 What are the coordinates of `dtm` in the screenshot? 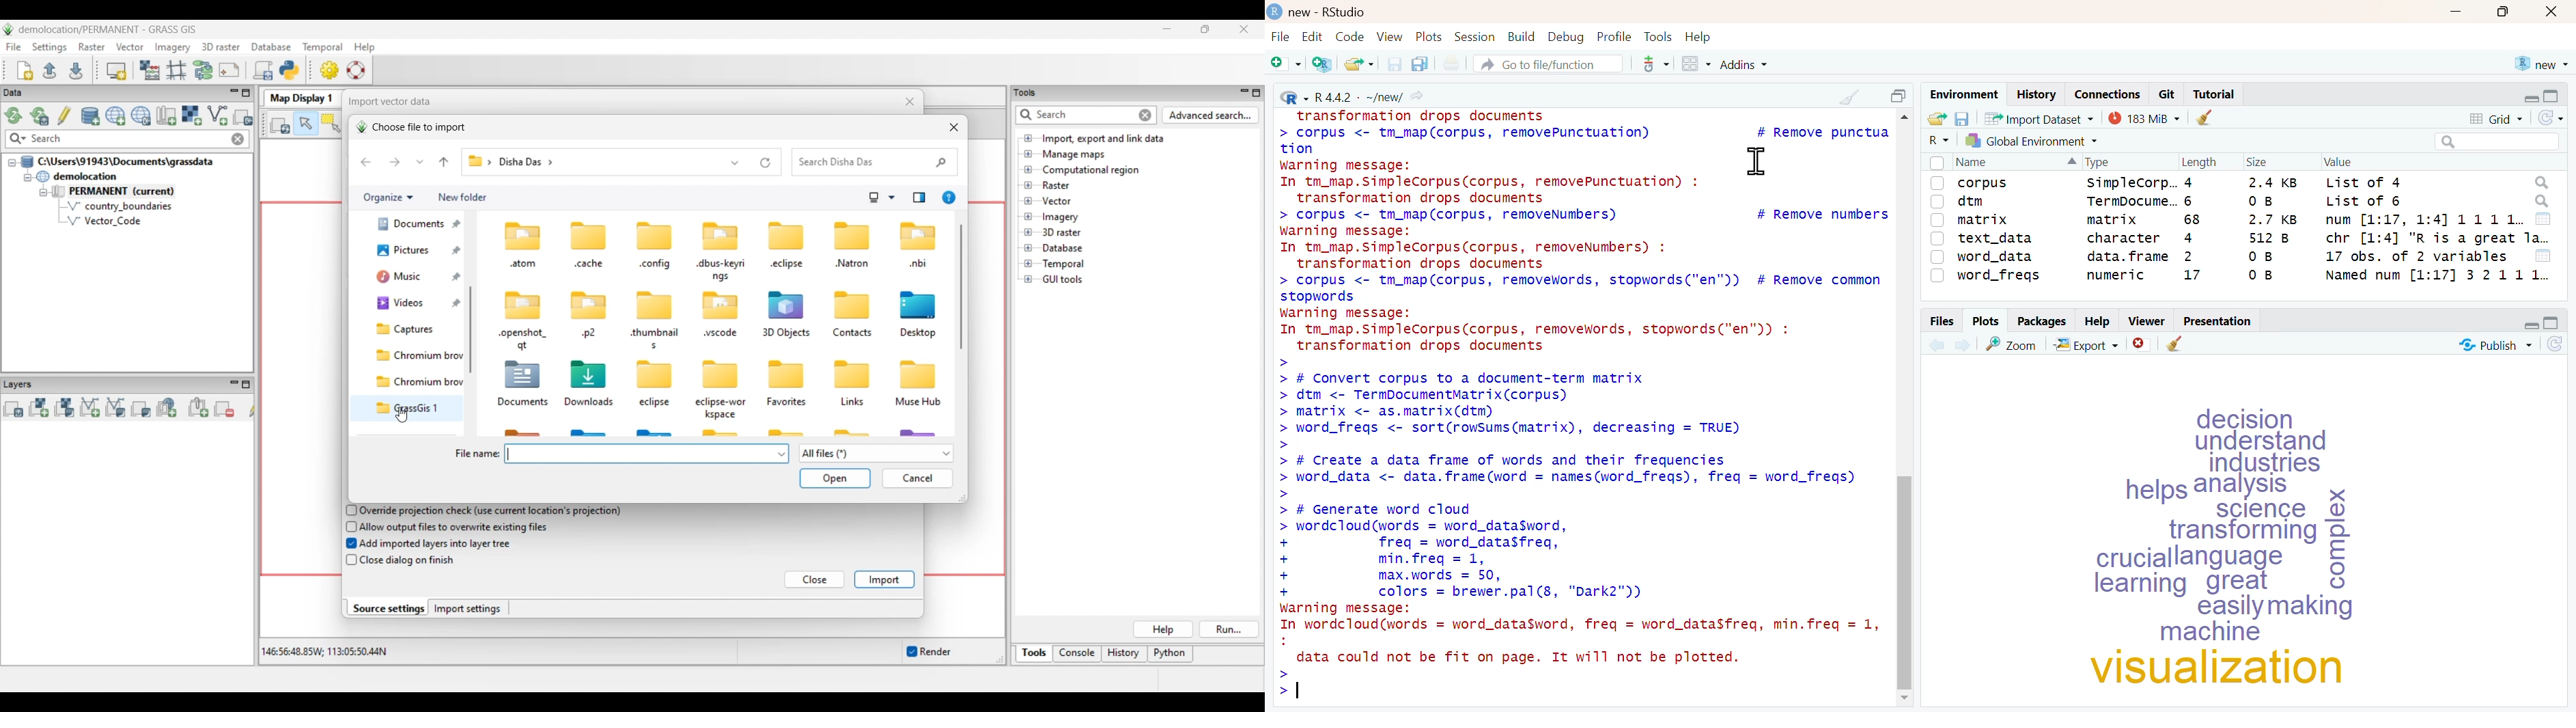 It's located at (1972, 202).